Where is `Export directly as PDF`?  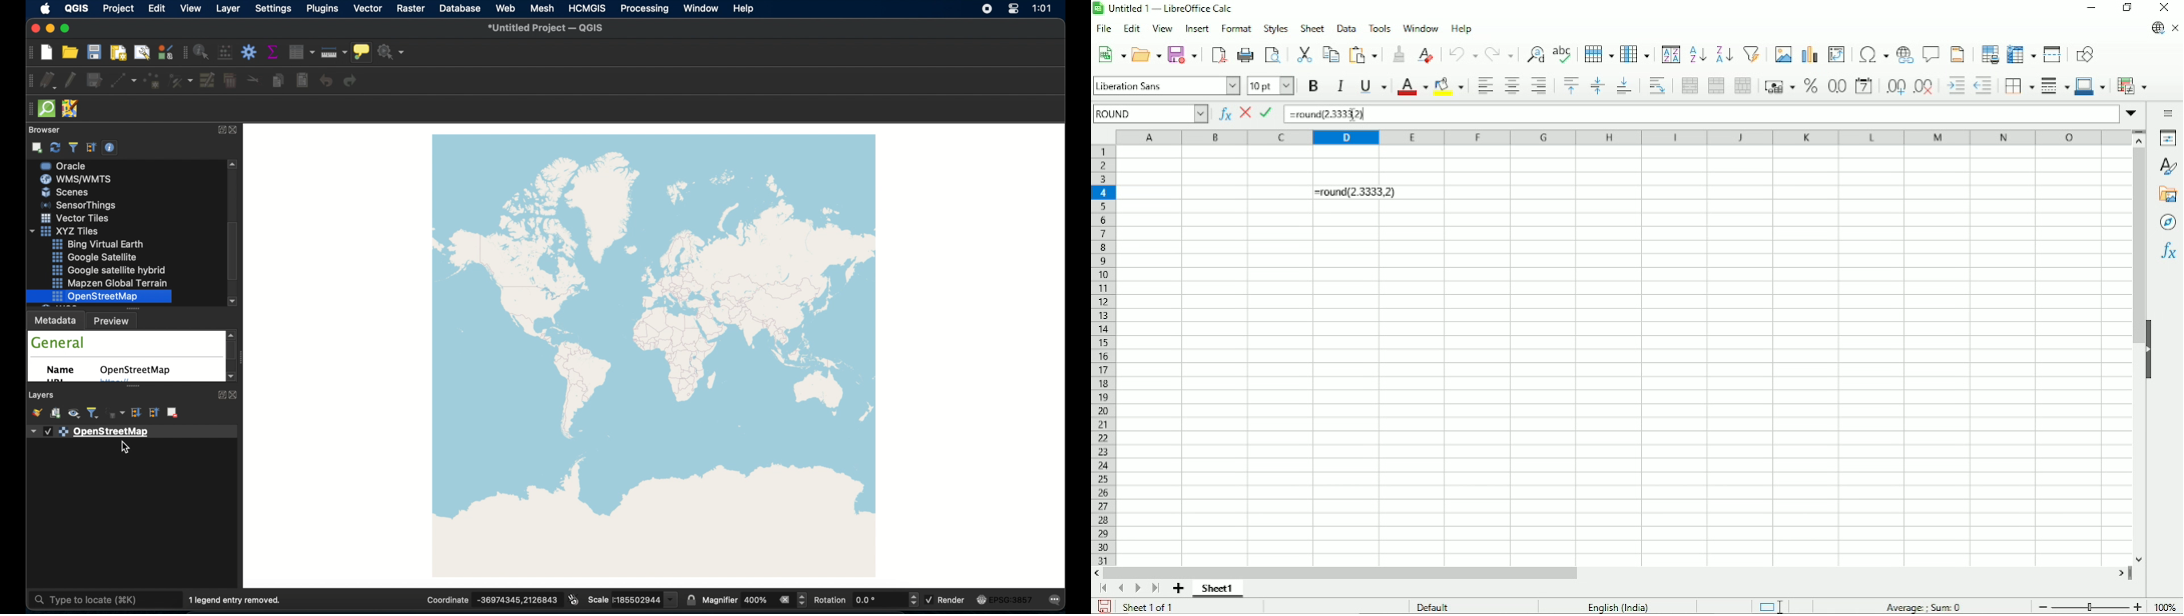 Export directly as PDF is located at coordinates (1220, 55).